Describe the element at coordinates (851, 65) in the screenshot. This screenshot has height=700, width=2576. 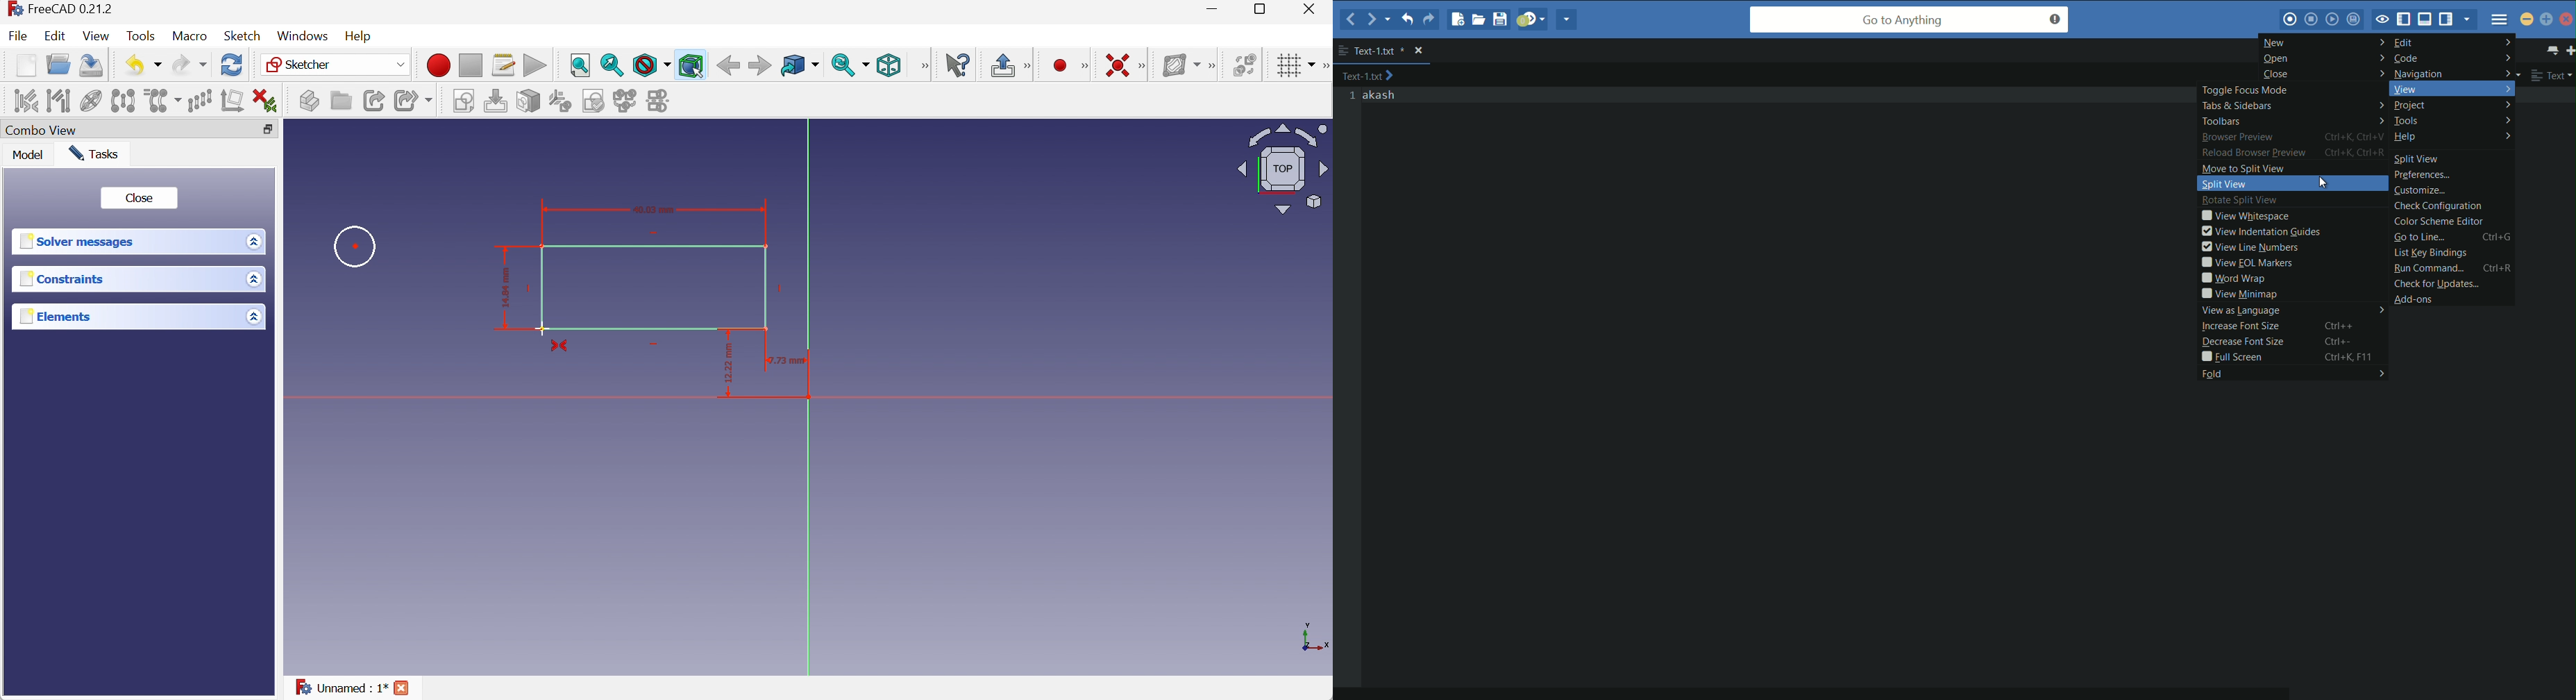
I see `Sync view` at that location.